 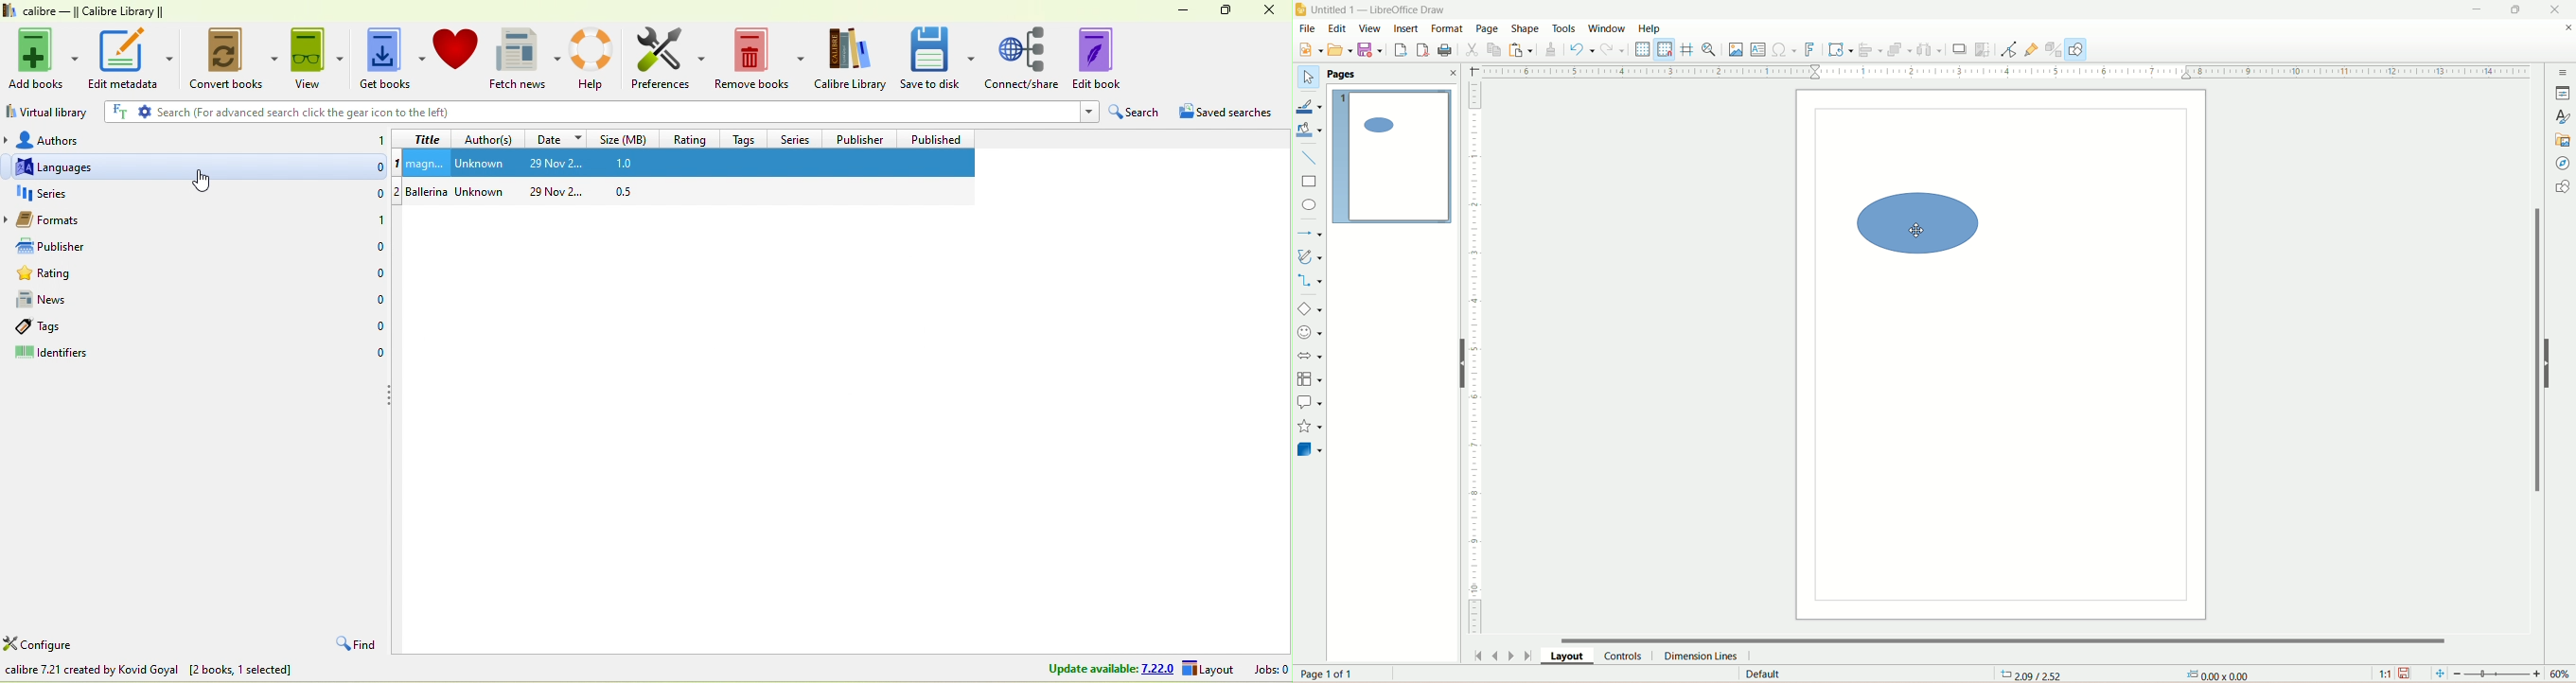 I want to click on edit, so click(x=1336, y=28).